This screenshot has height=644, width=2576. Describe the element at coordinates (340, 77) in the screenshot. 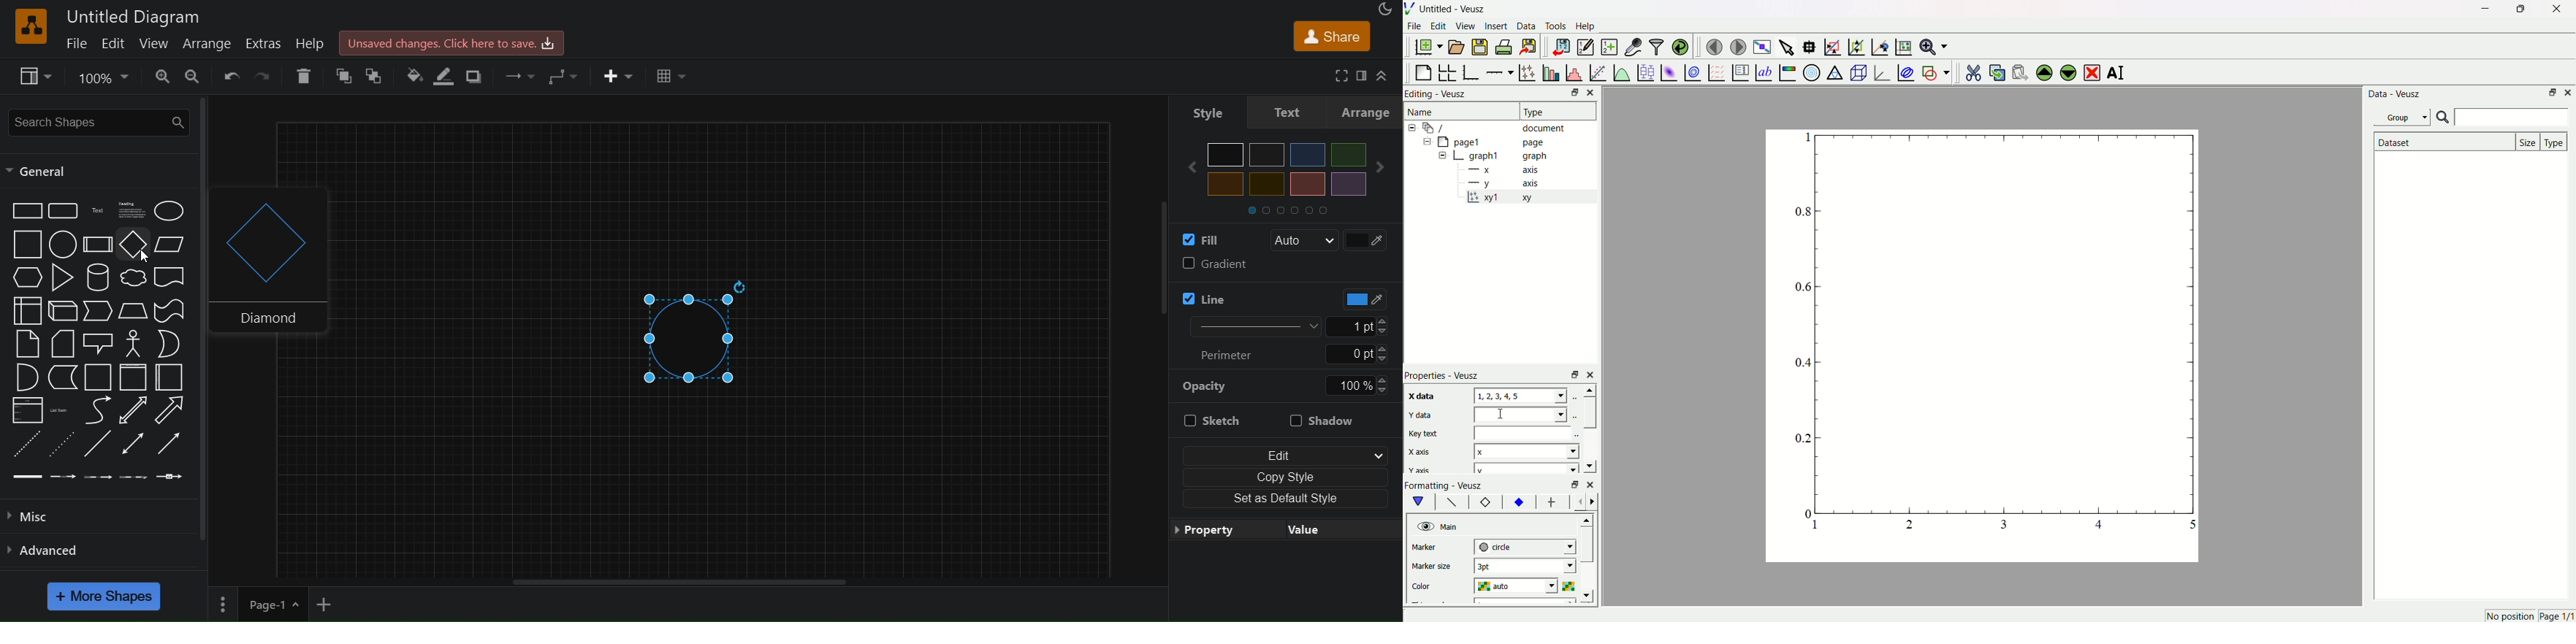

I see `to front` at that location.